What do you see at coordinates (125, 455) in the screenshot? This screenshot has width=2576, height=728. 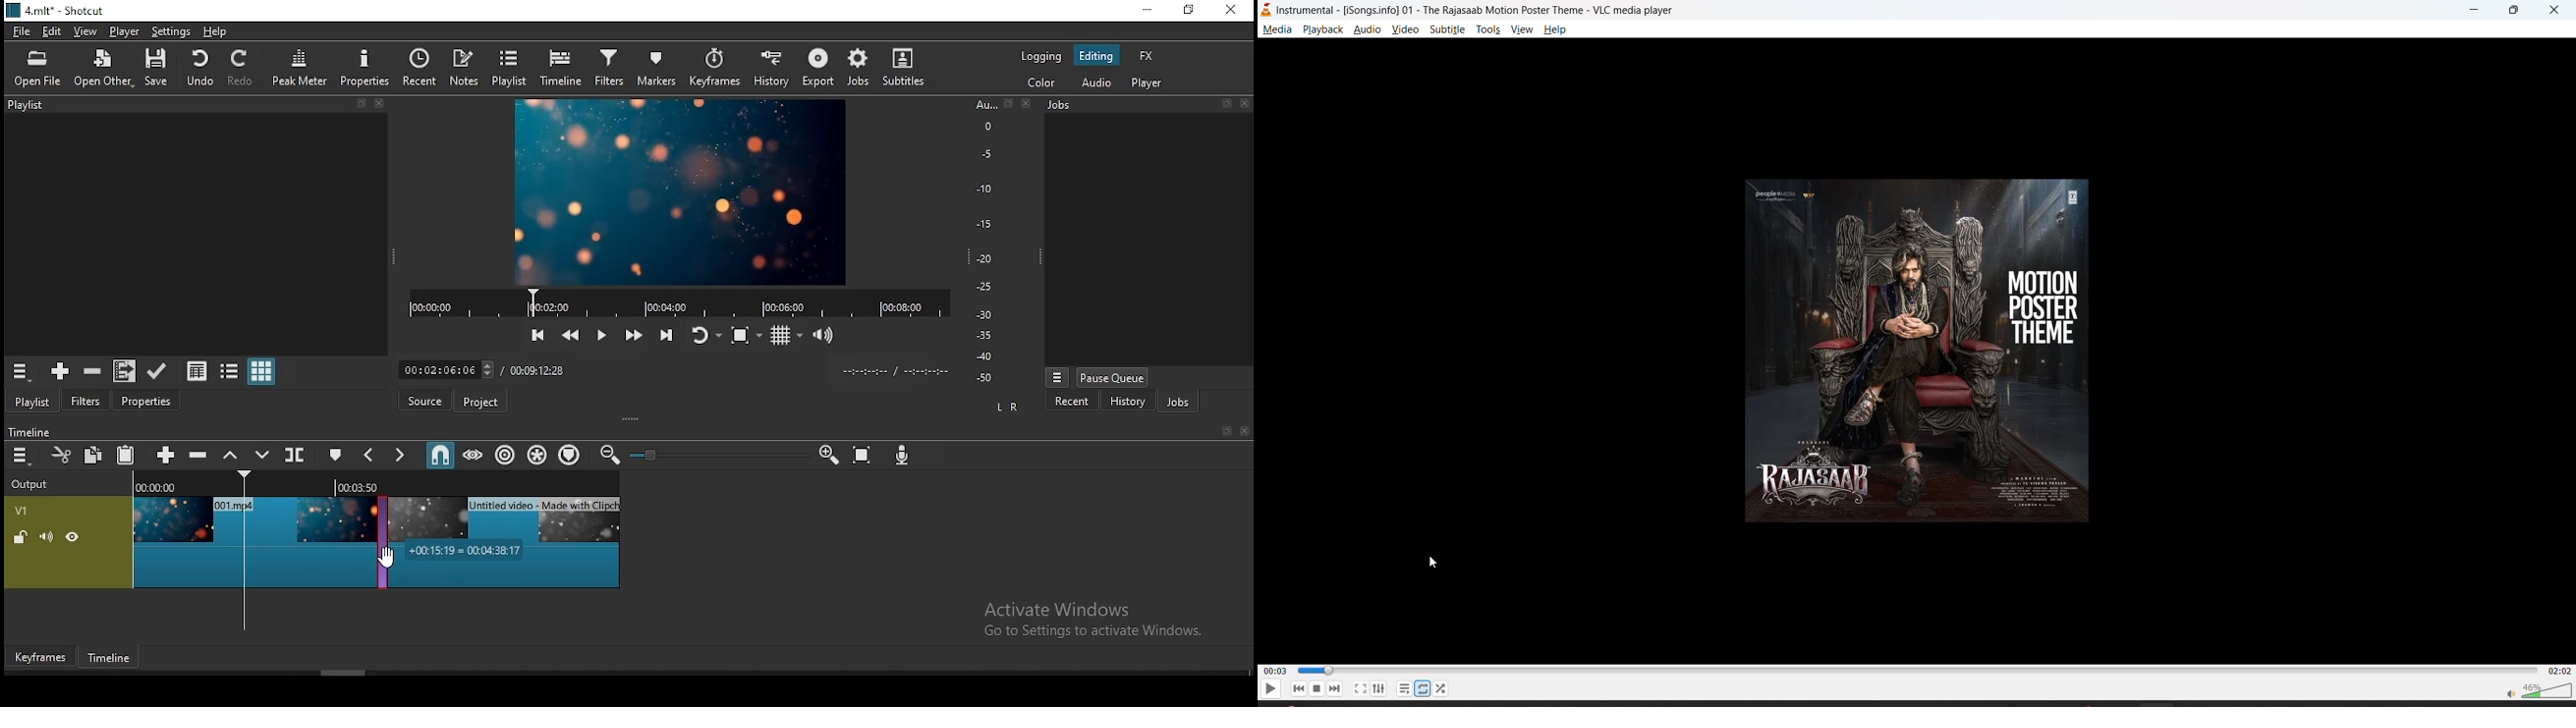 I see `paste` at bounding box center [125, 455].